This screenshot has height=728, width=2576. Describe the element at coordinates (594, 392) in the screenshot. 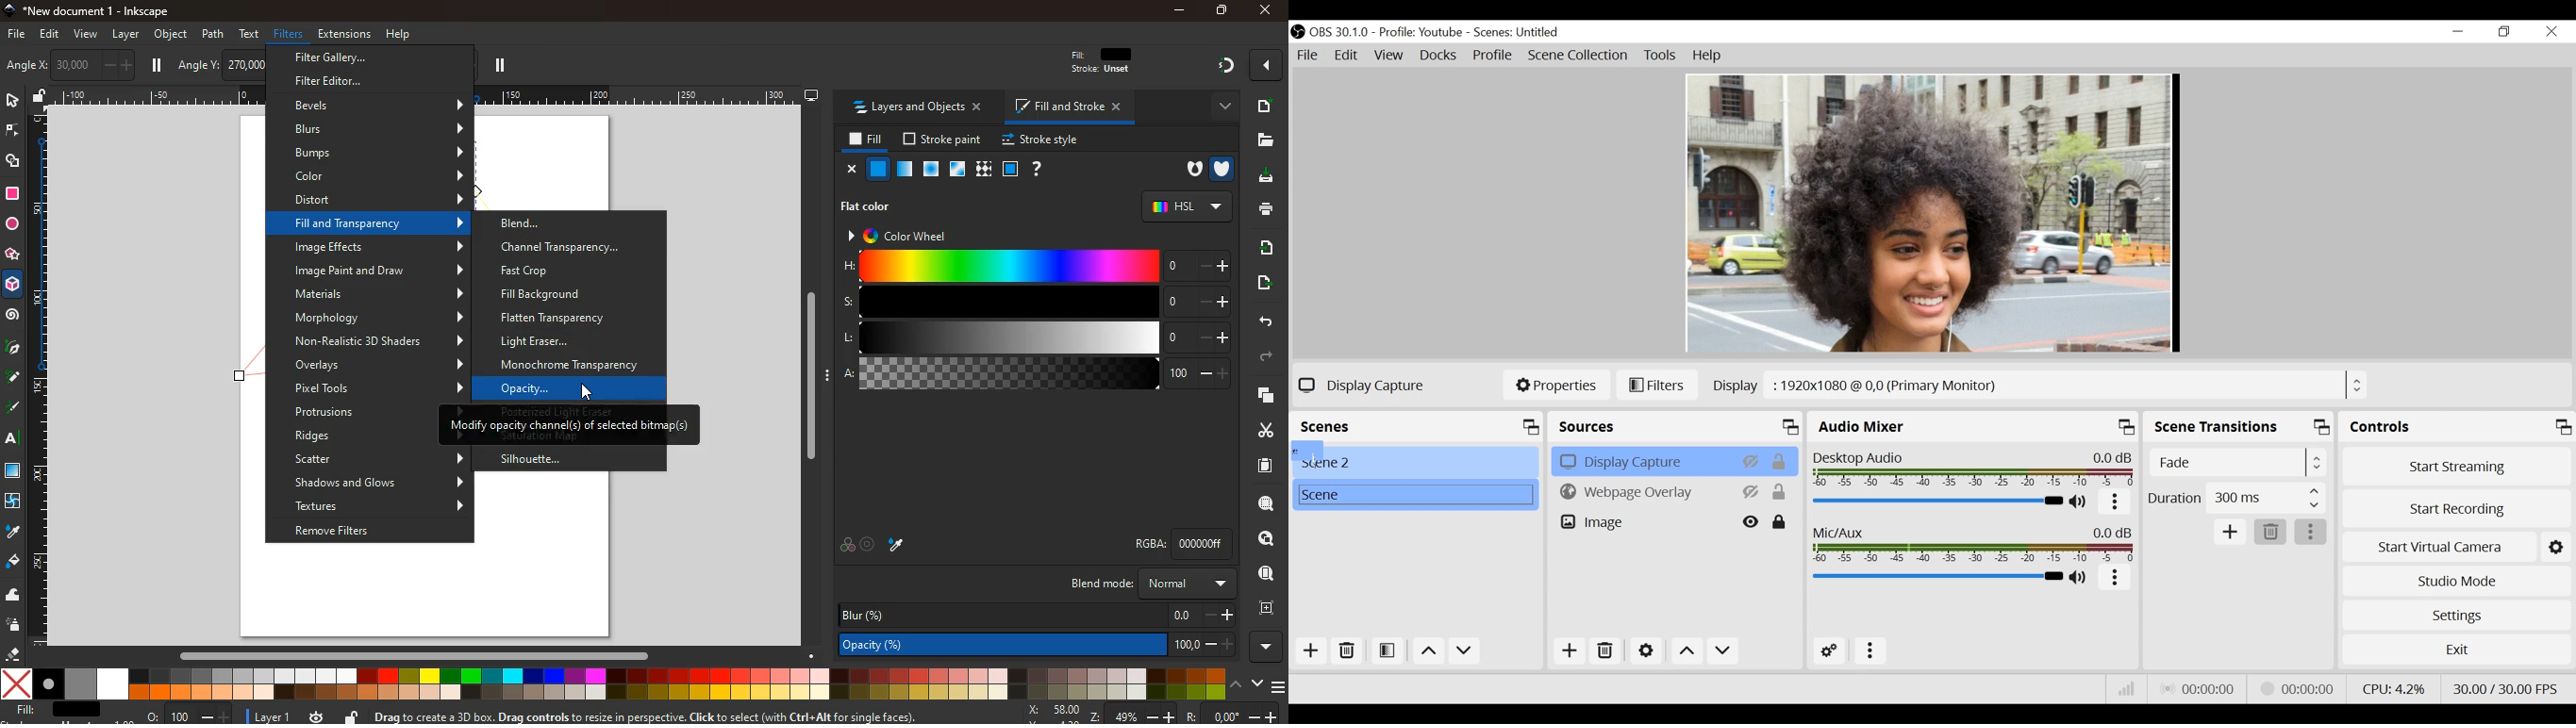

I see `Cursor` at that location.